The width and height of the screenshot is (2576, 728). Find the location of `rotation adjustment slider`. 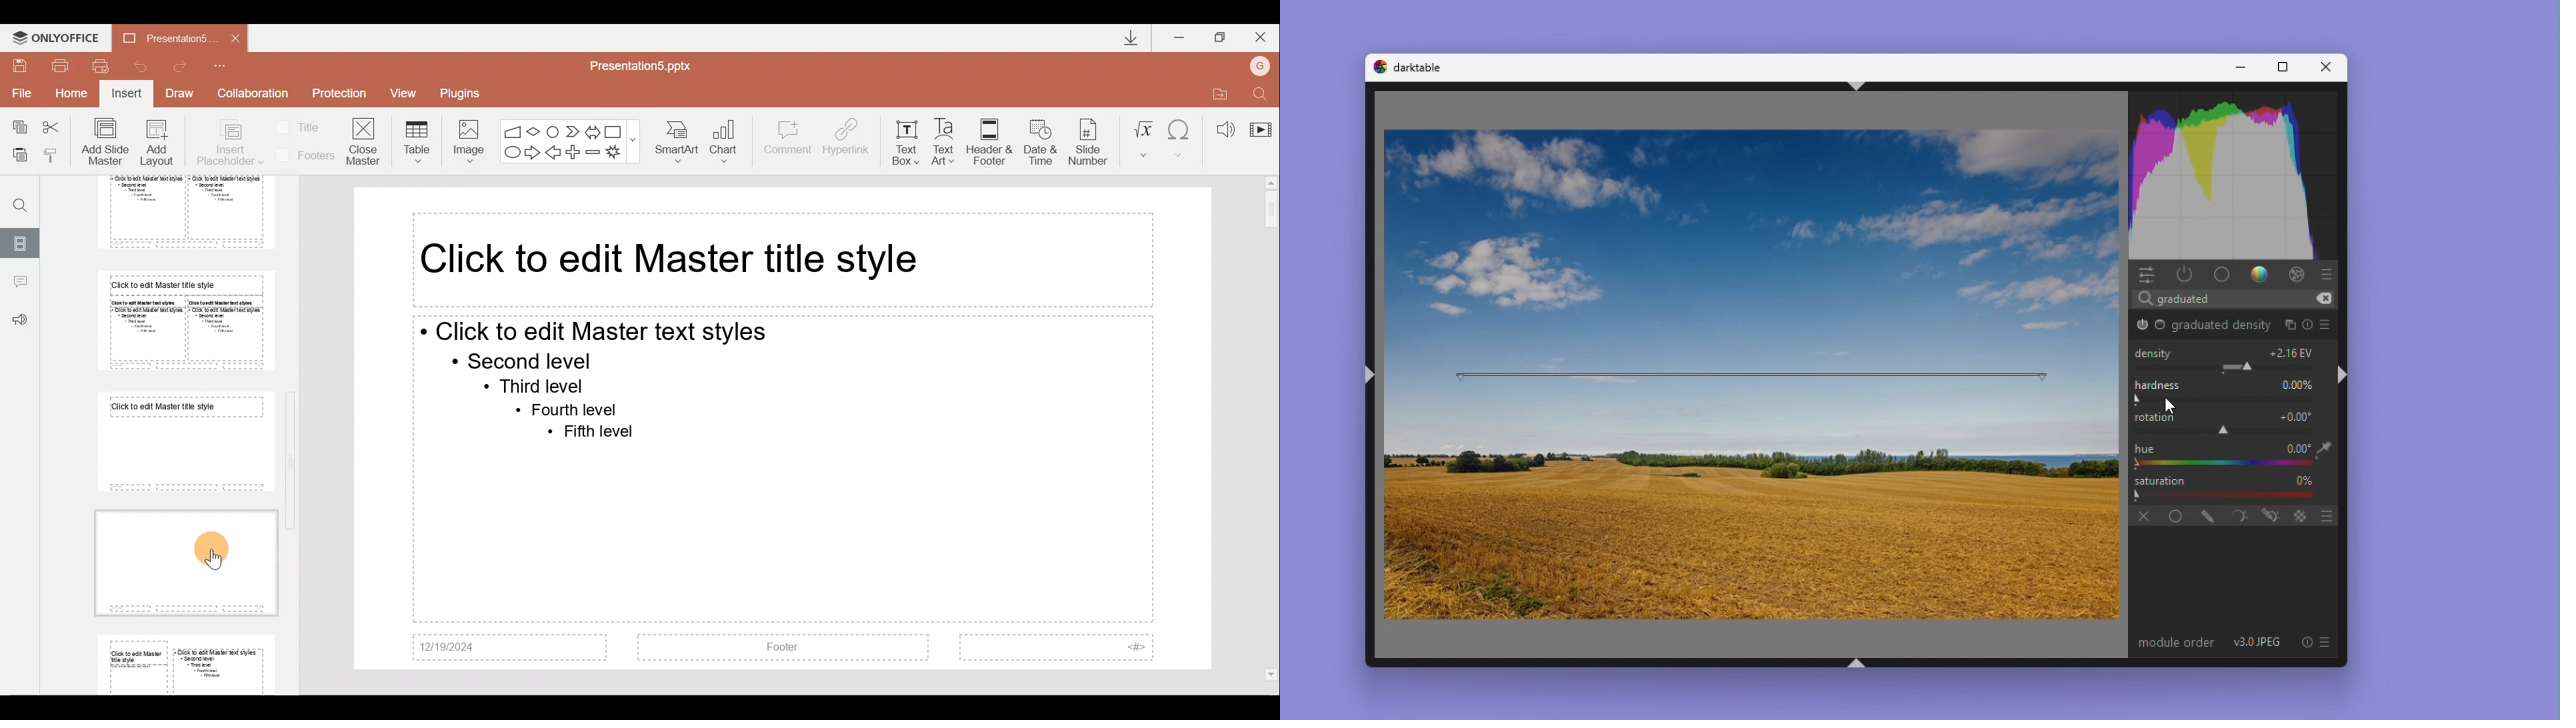

rotation adjustment slider is located at coordinates (2238, 430).